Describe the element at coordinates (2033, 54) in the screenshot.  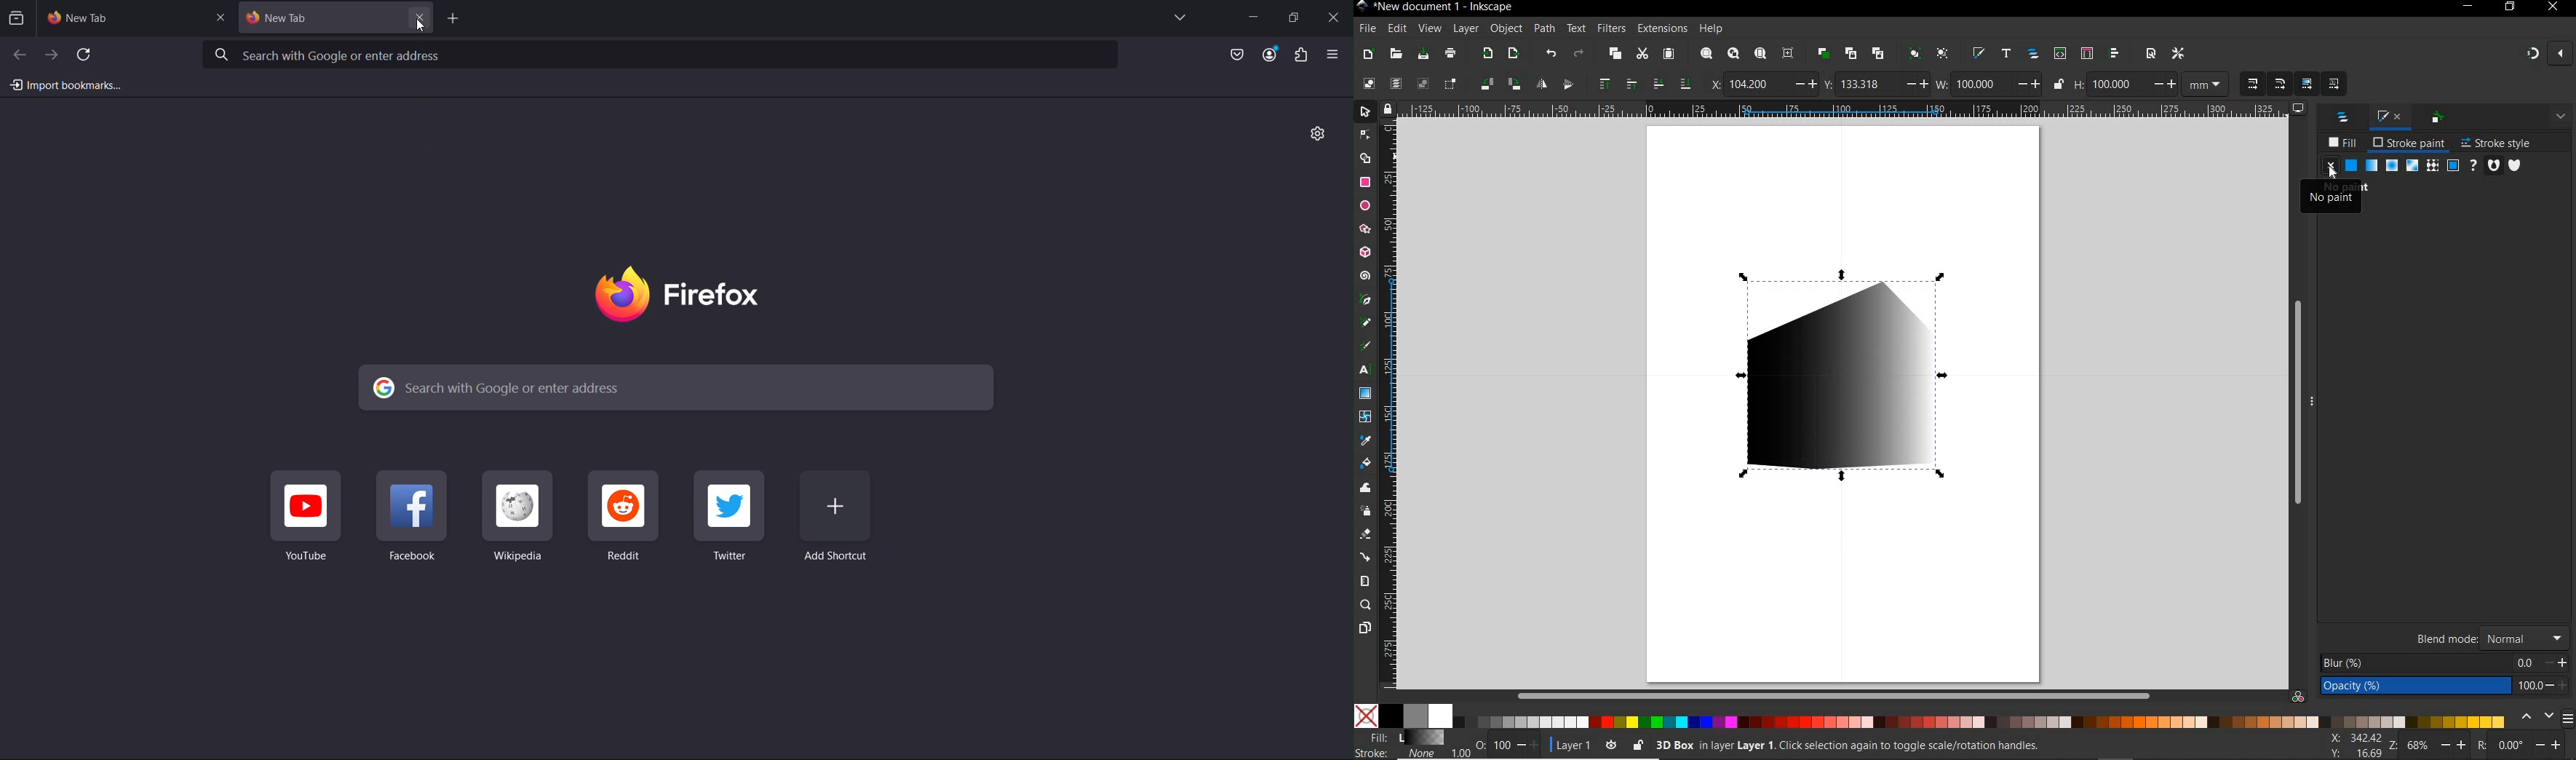
I see `OPEN OBJECTS` at that location.